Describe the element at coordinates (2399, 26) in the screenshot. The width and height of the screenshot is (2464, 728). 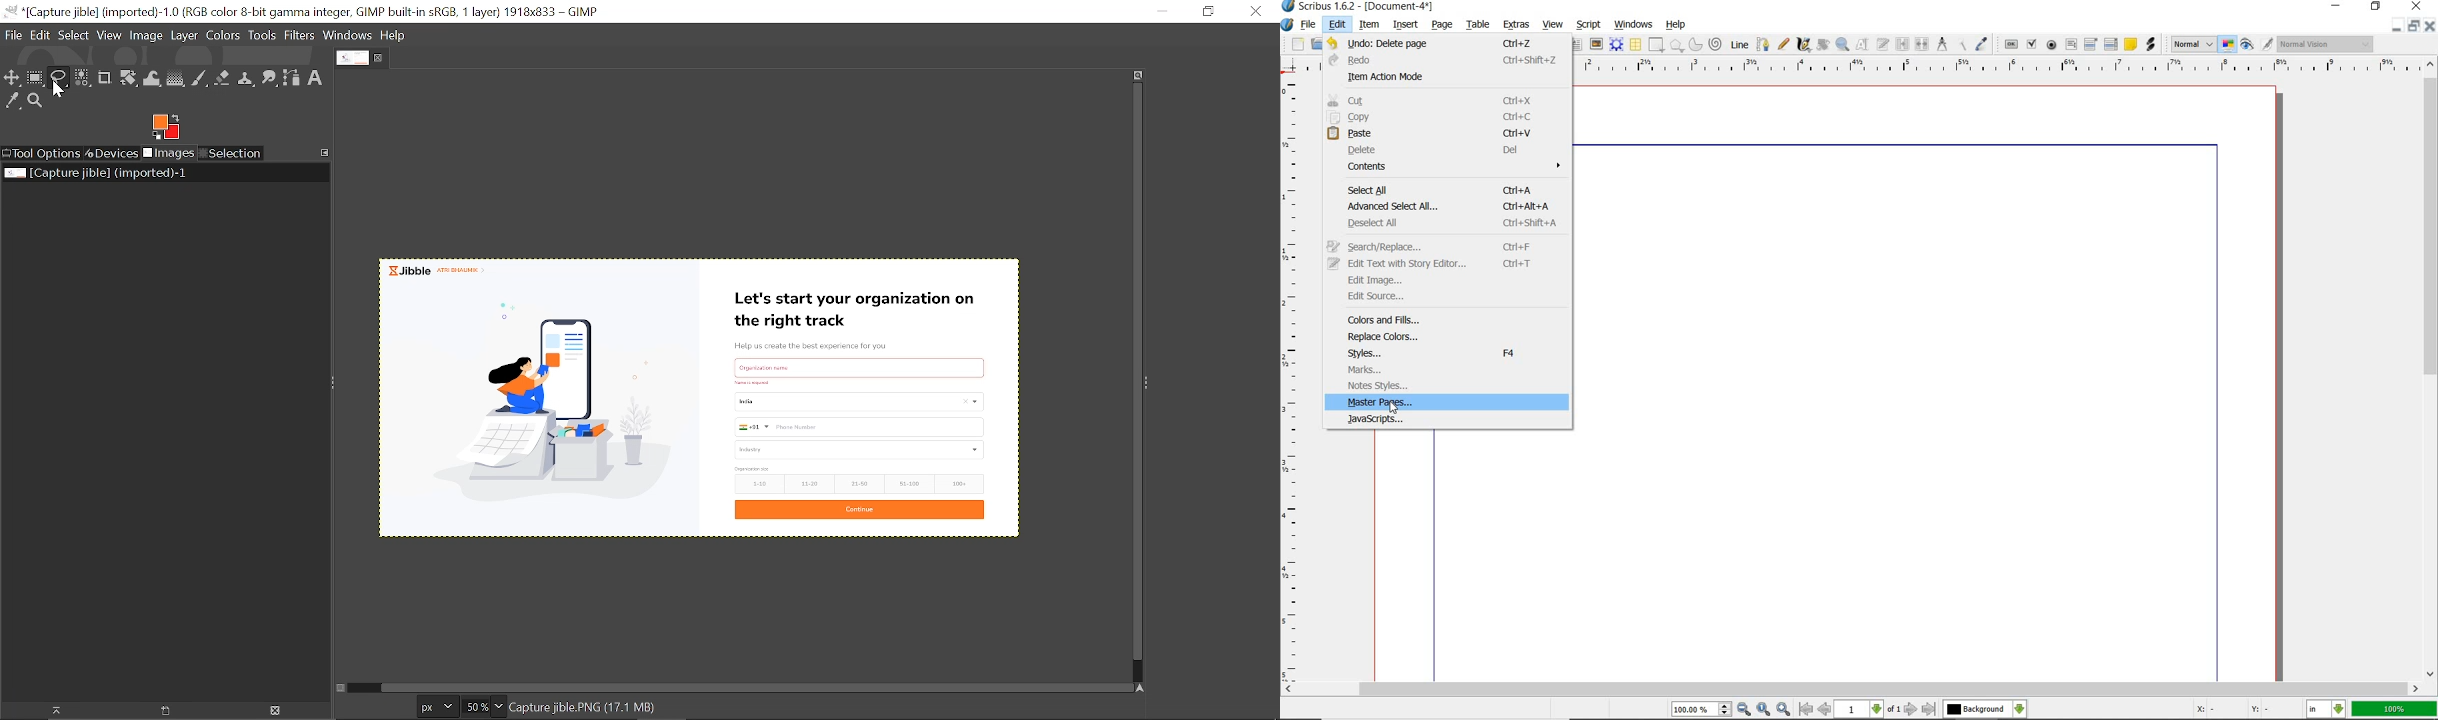
I see `minimize` at that location.